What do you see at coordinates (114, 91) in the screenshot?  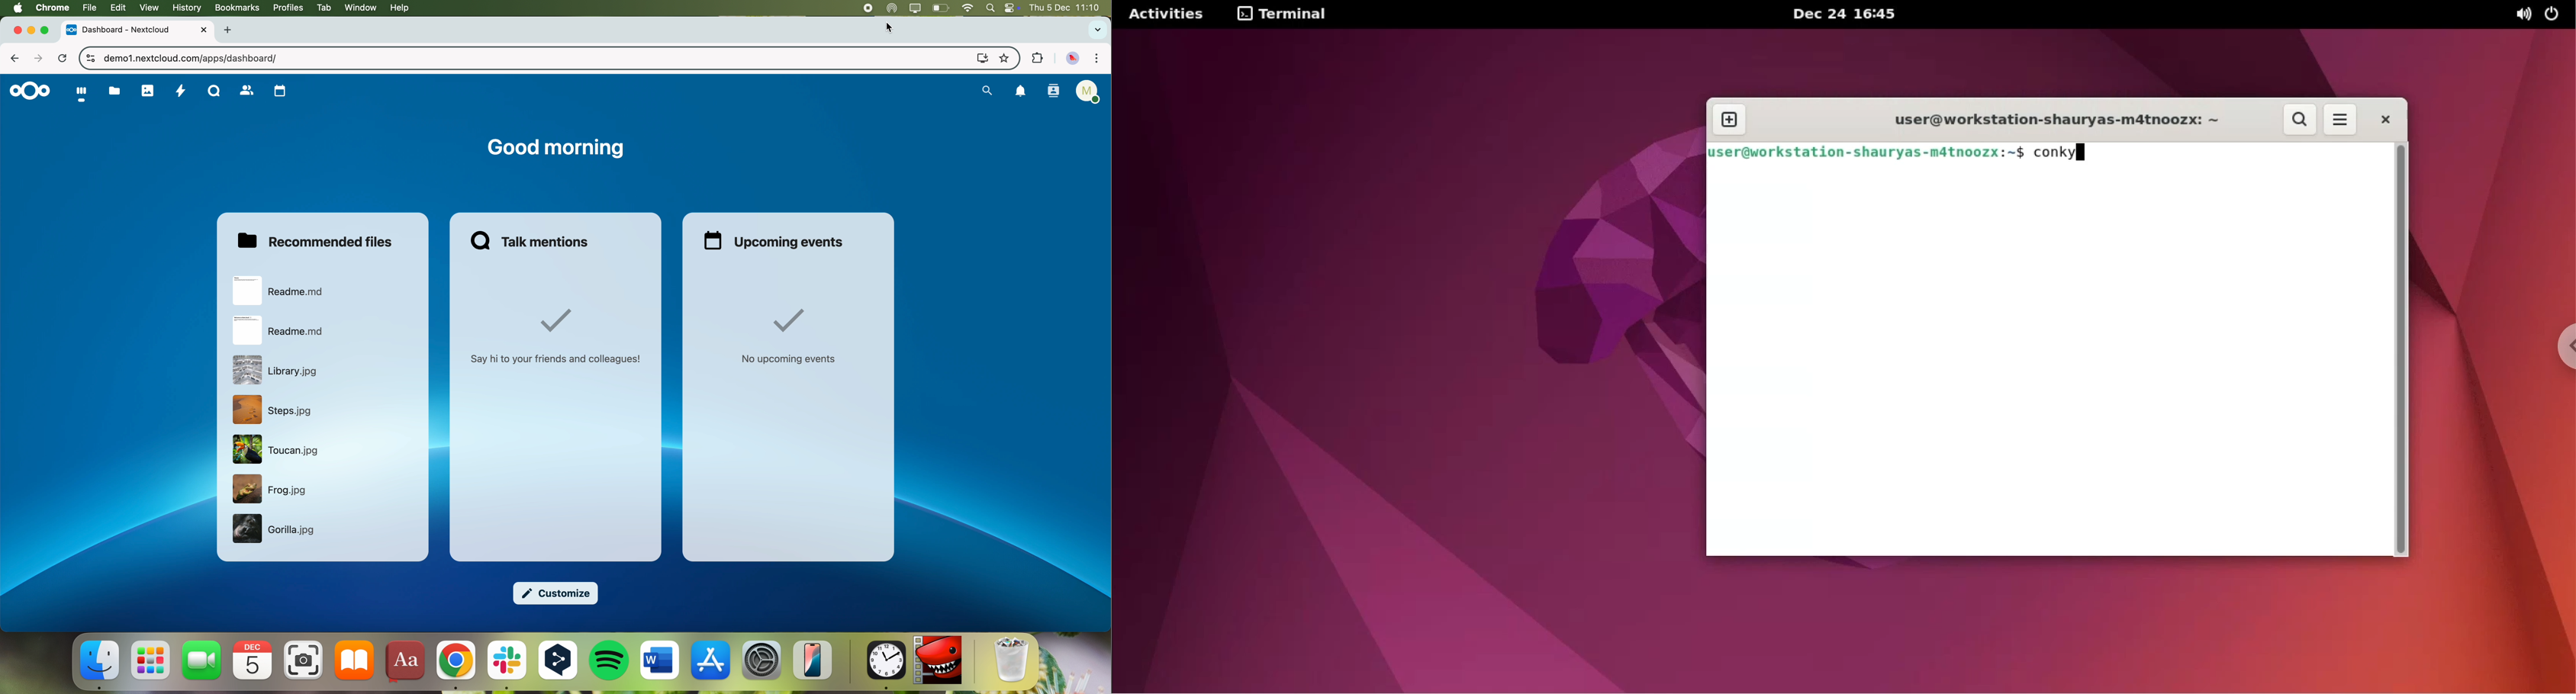 I see `documents` at bounding box center [114, 91].